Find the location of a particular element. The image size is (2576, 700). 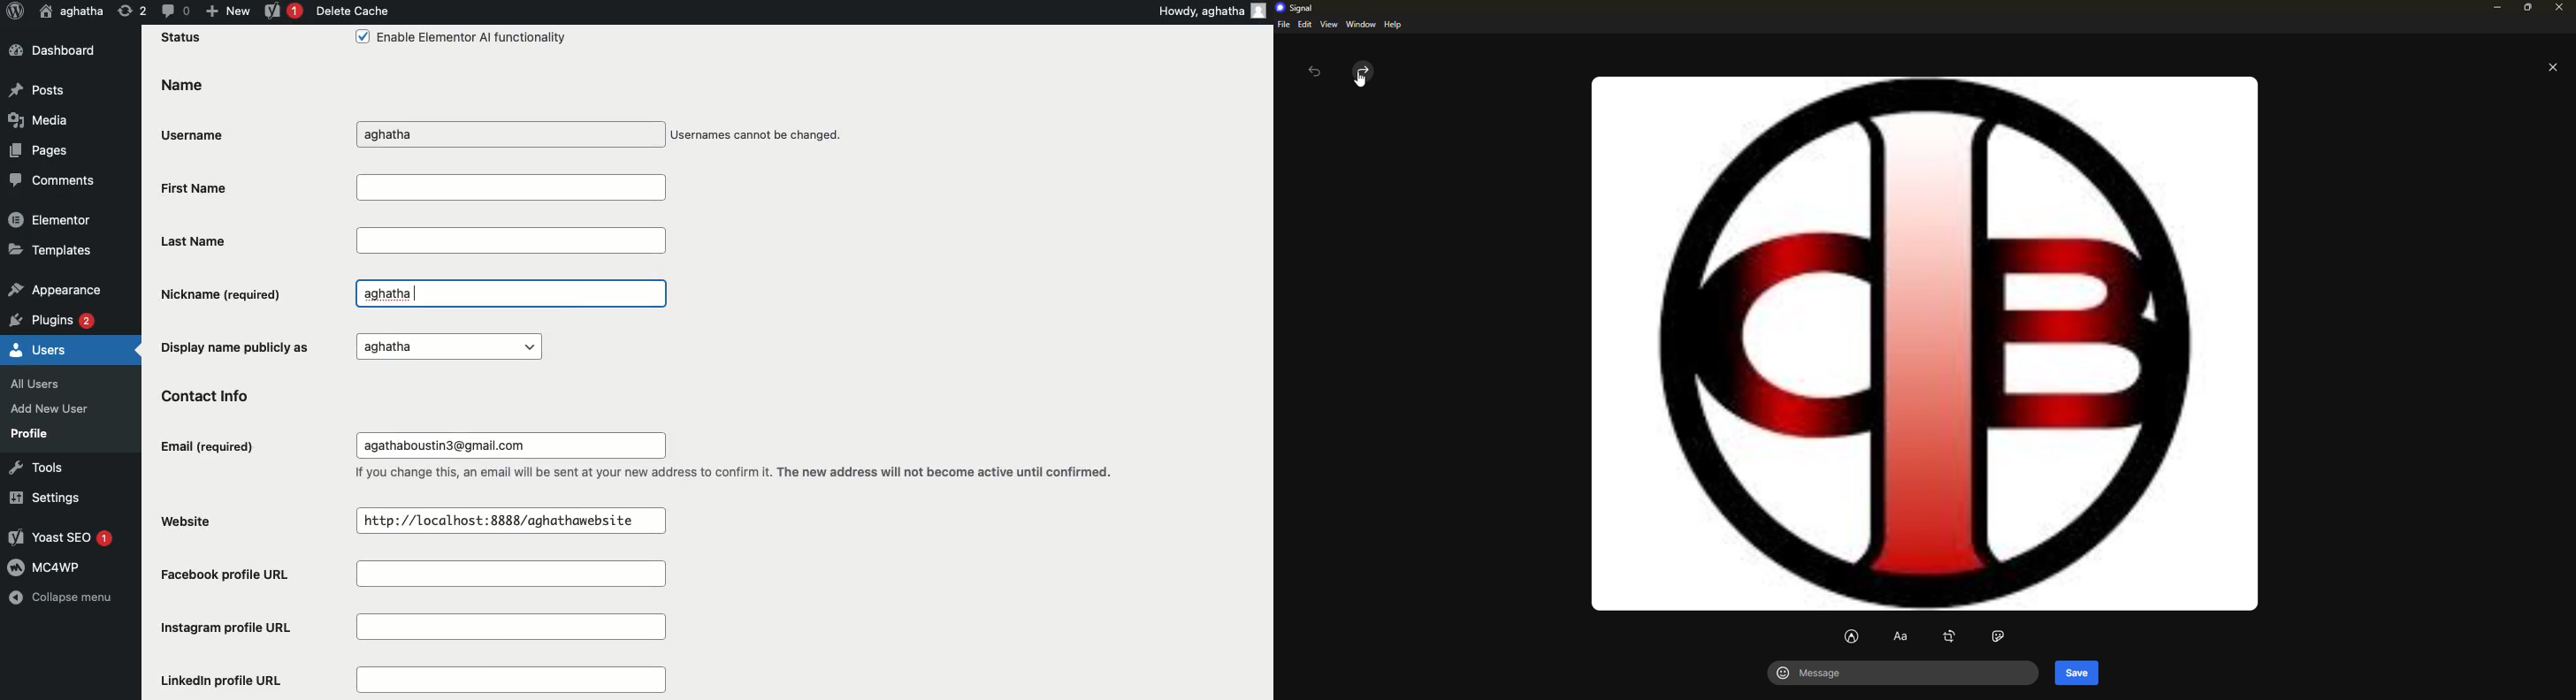

edit is located at coordinates (1852, 637).